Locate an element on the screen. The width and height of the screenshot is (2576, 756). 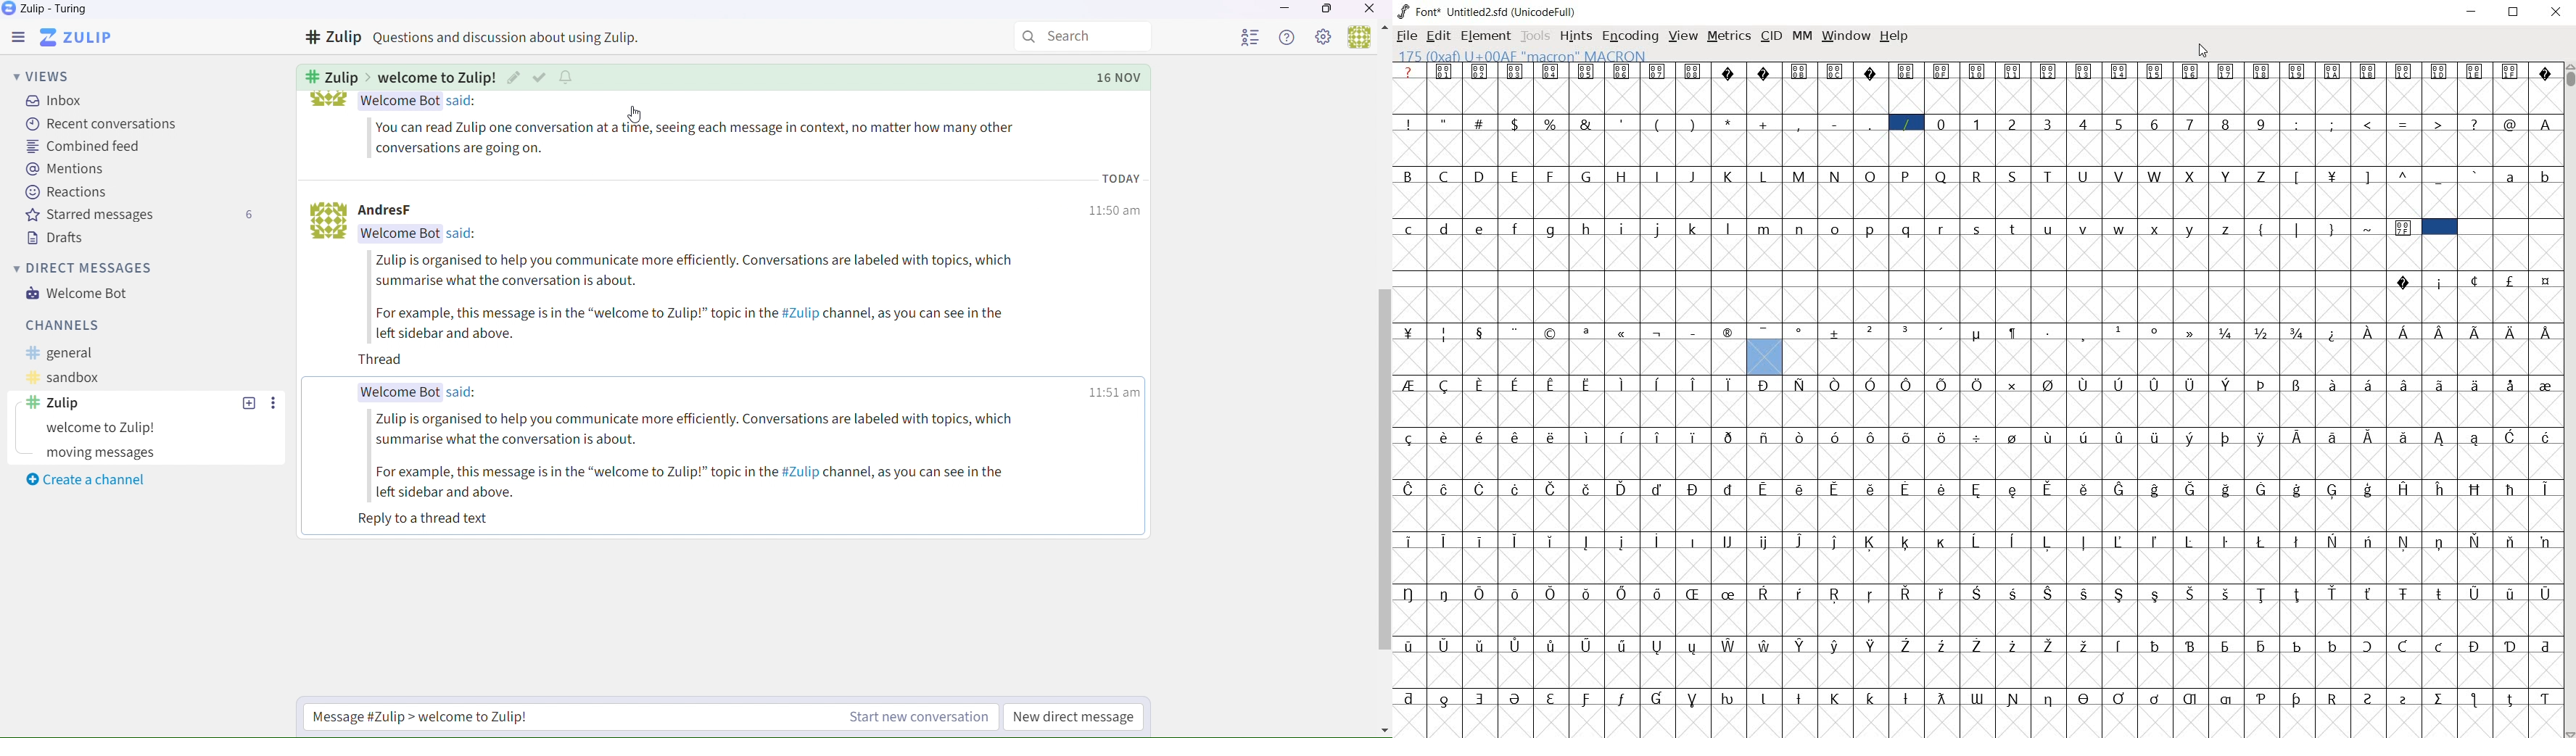
Symbol is located at coordinates (1660, 645).